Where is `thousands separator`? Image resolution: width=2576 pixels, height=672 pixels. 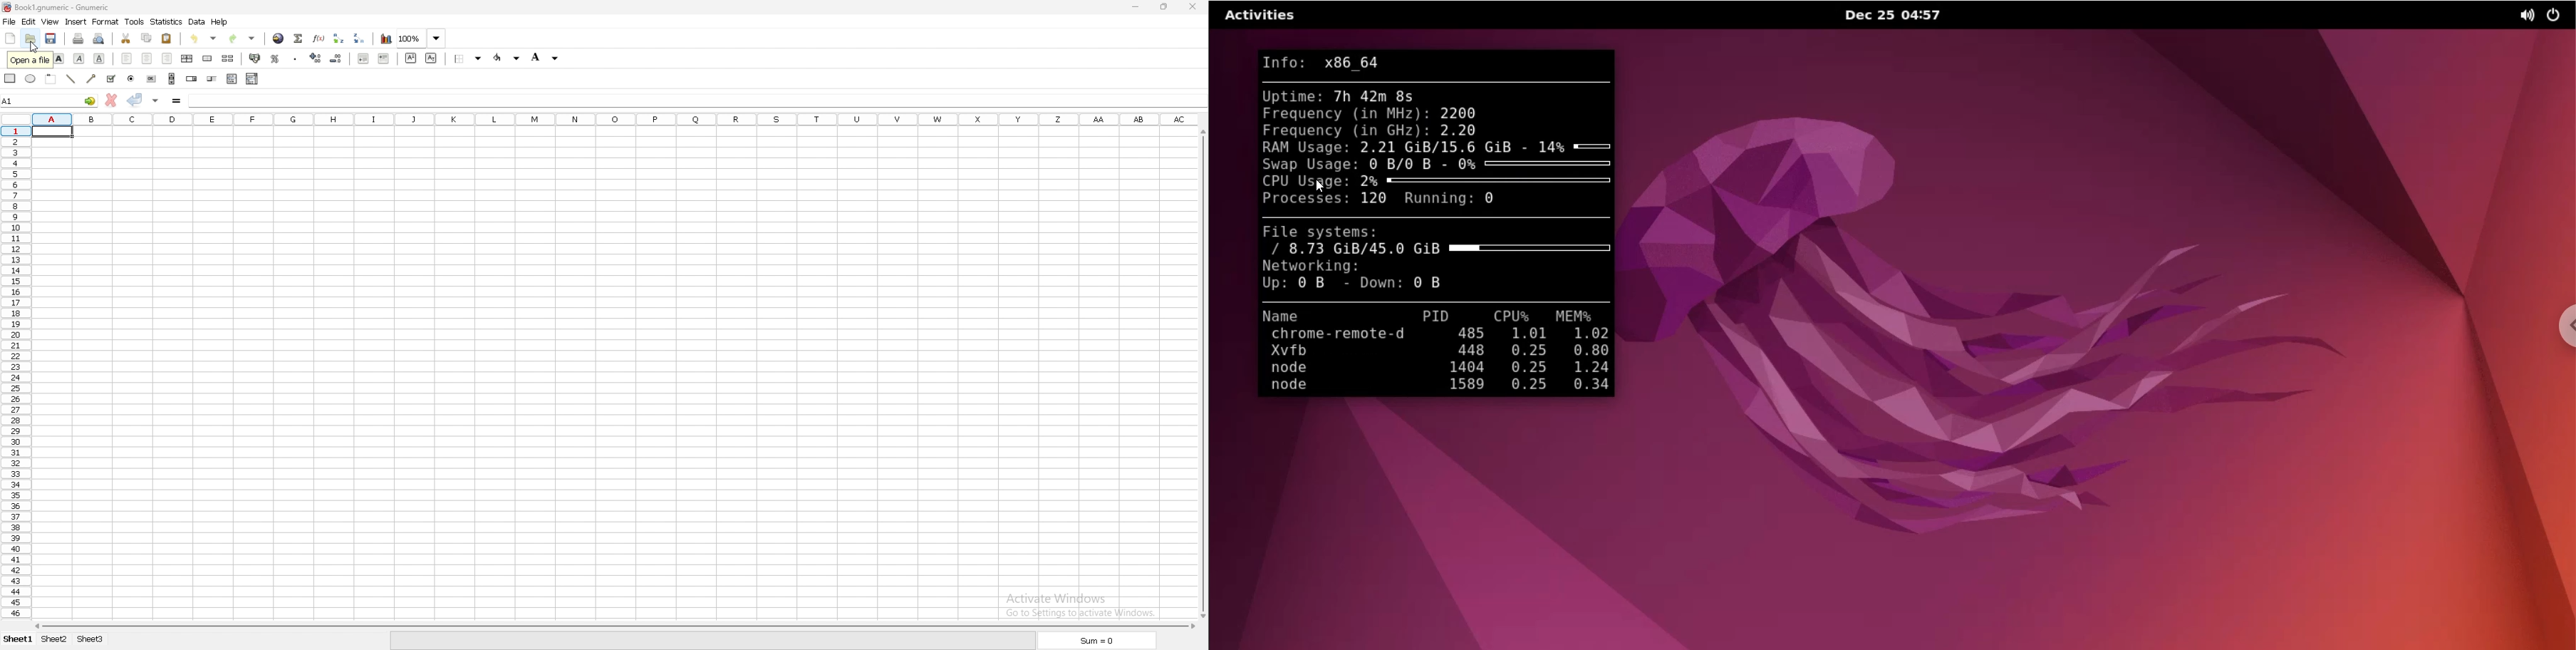 thousands separator is located at coordinates (295, 57).